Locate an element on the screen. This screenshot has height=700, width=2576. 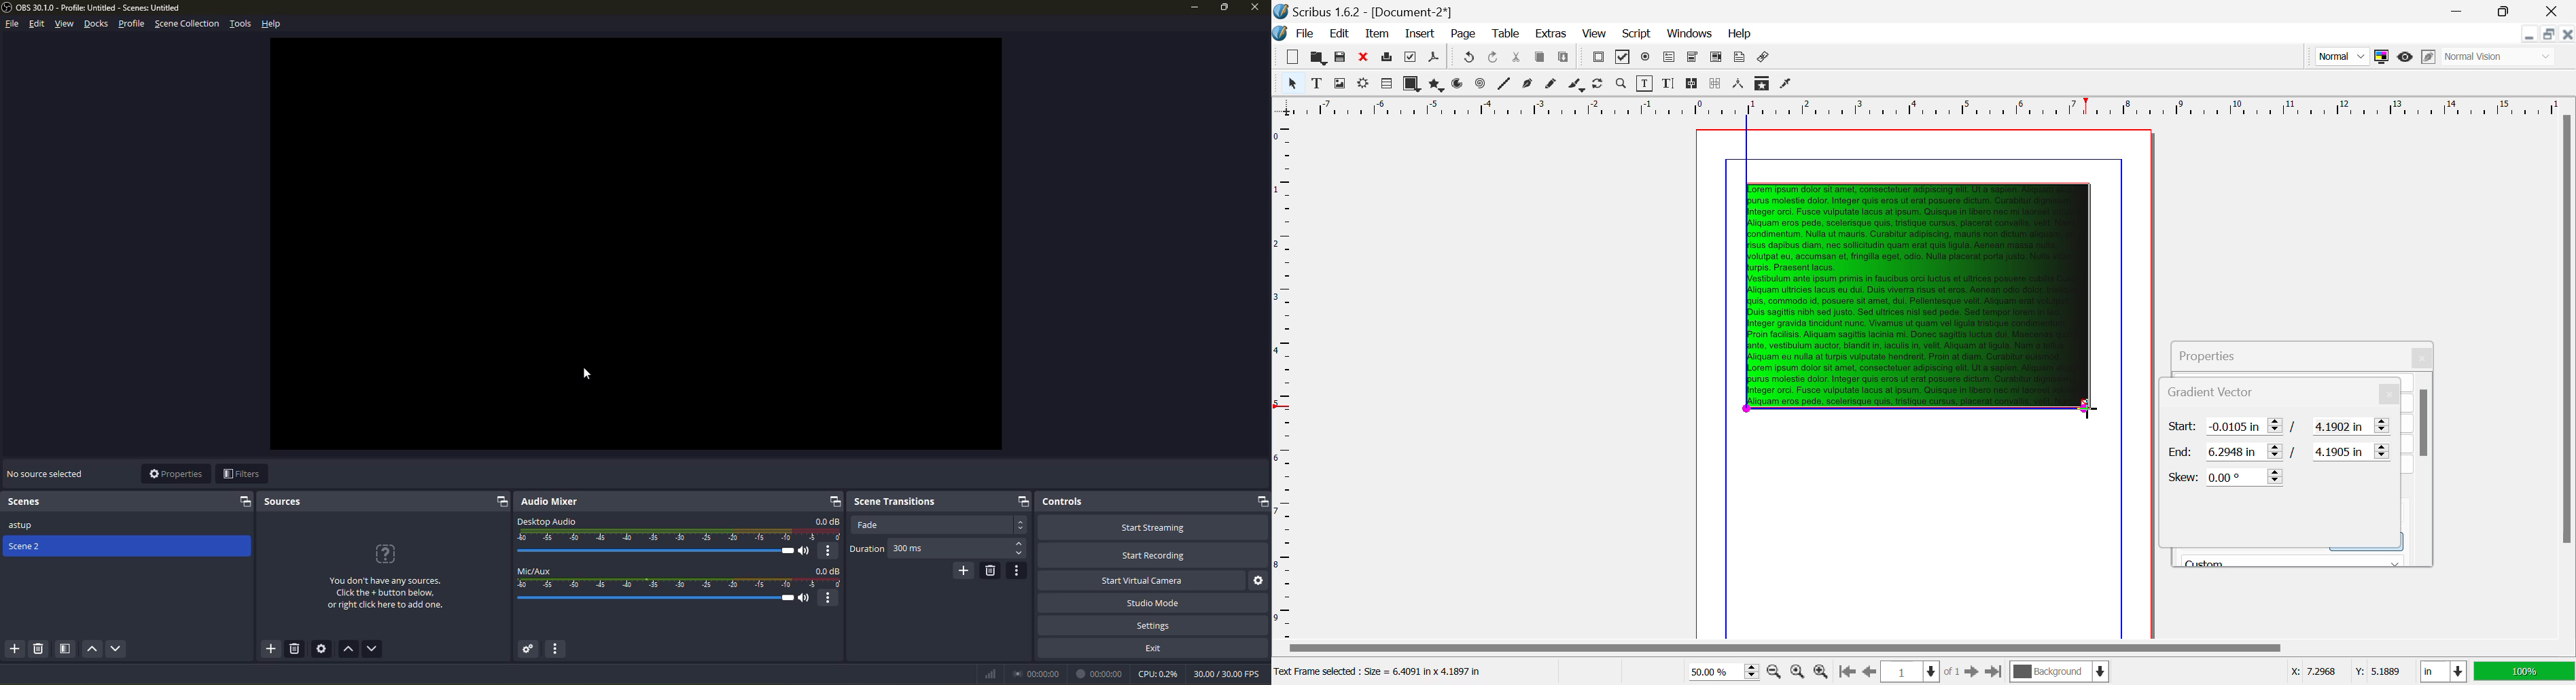
Display Visual Appearance is located at coordinates (2500, 56).